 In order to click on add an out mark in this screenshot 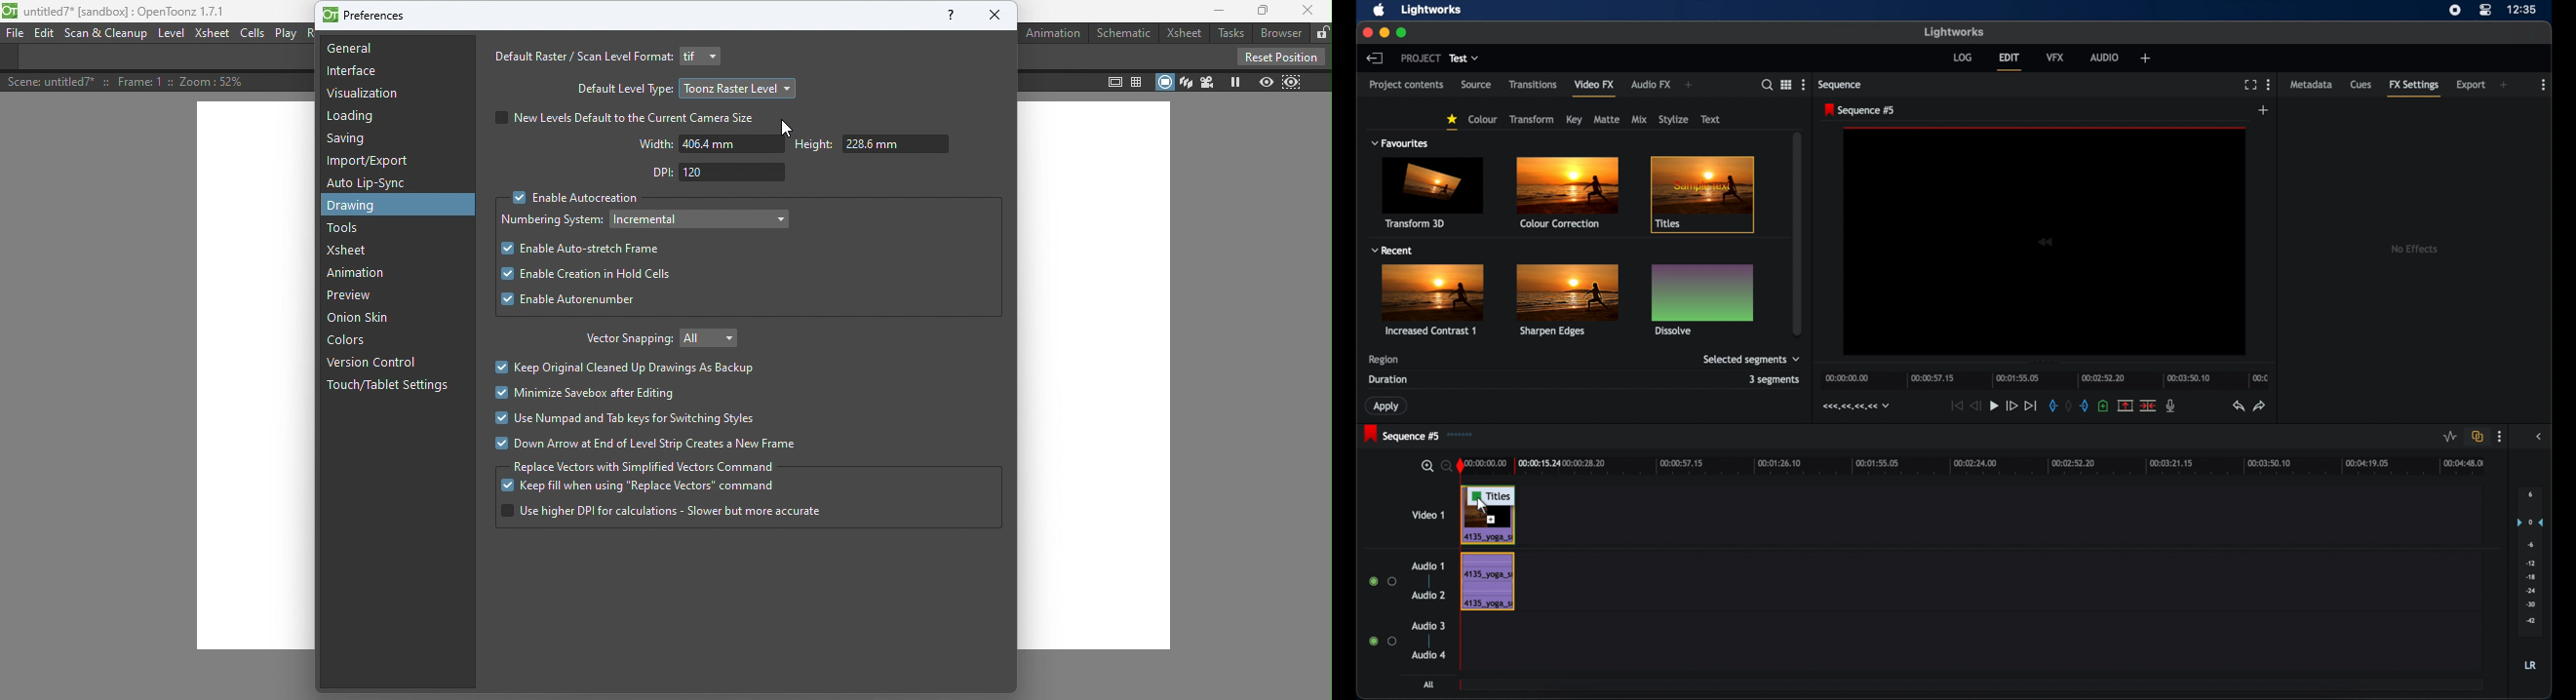, I will do `click(2084, 406)`.